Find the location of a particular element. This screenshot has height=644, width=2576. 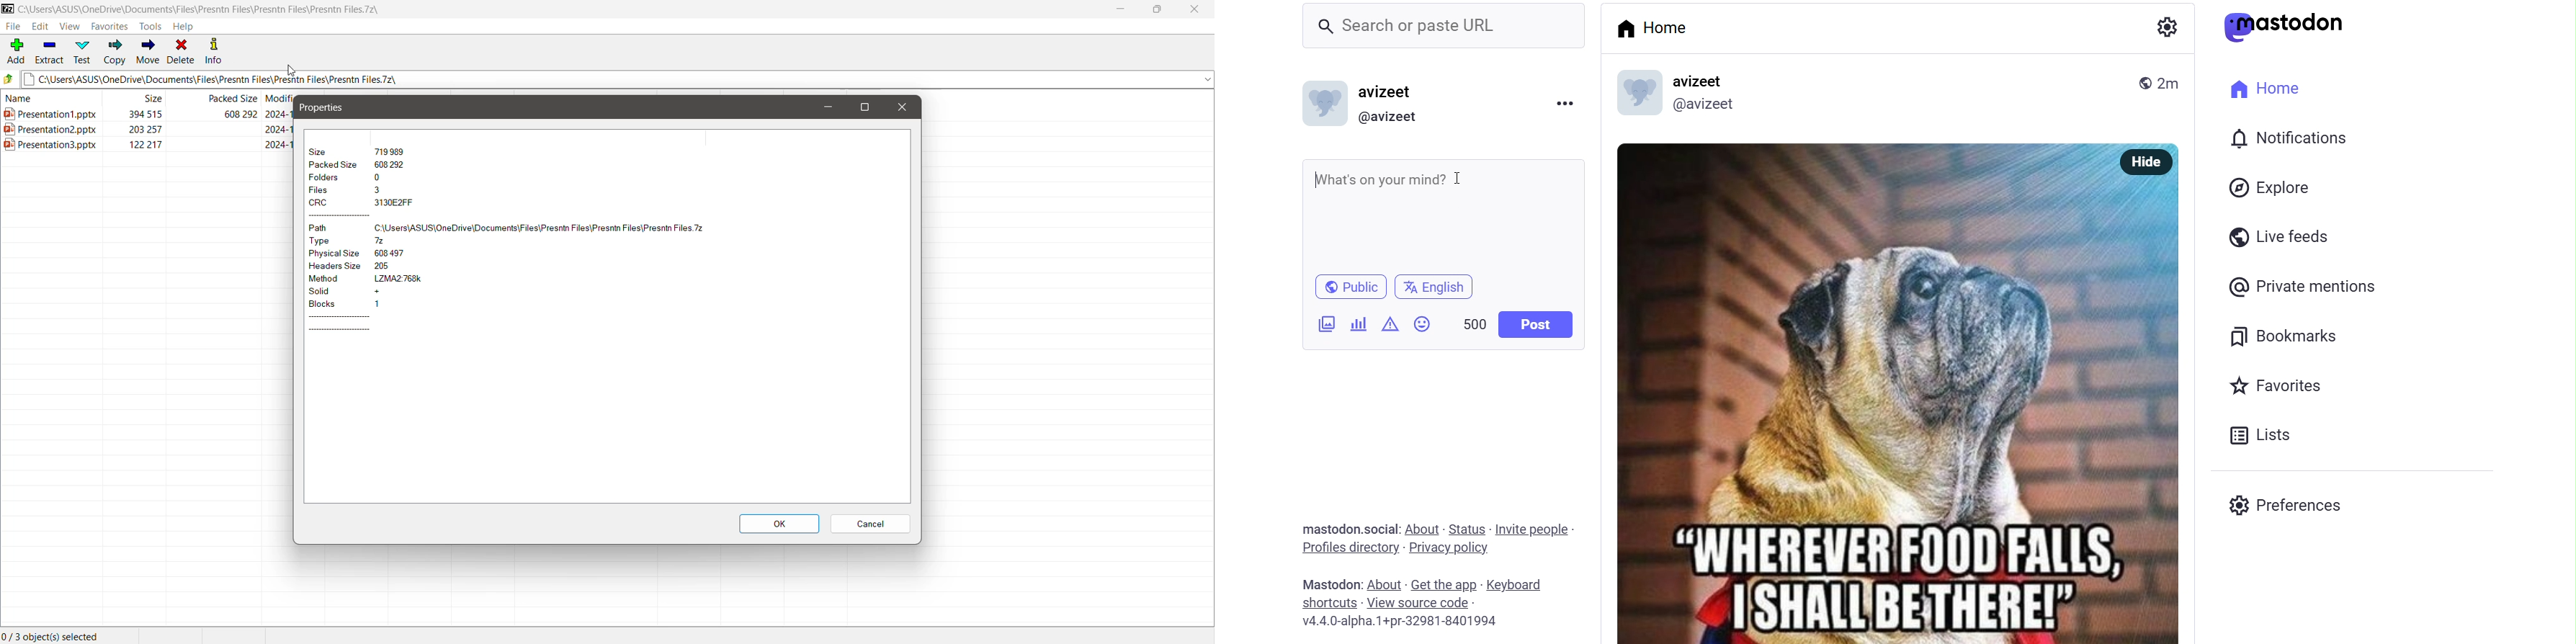

Presentation3.pptx is located at coordinates (54, 147).